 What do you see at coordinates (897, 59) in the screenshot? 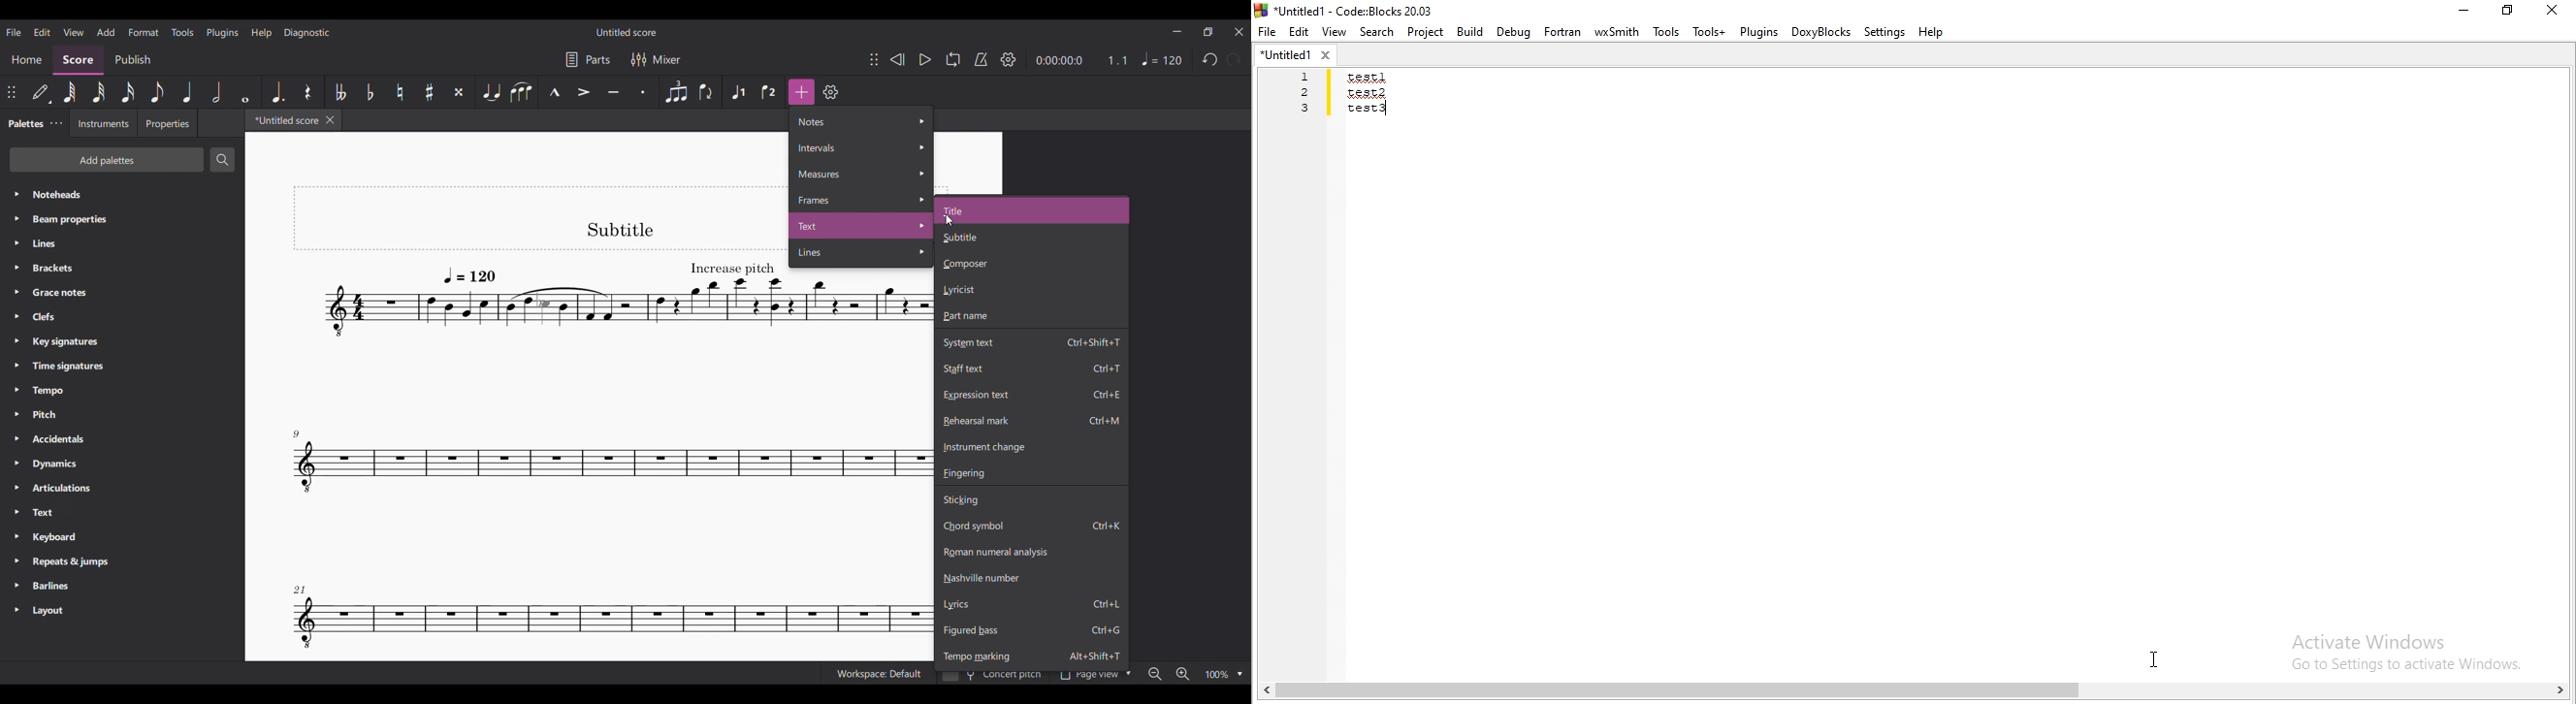
I see `Rewind` at bounding box center [897, 59].